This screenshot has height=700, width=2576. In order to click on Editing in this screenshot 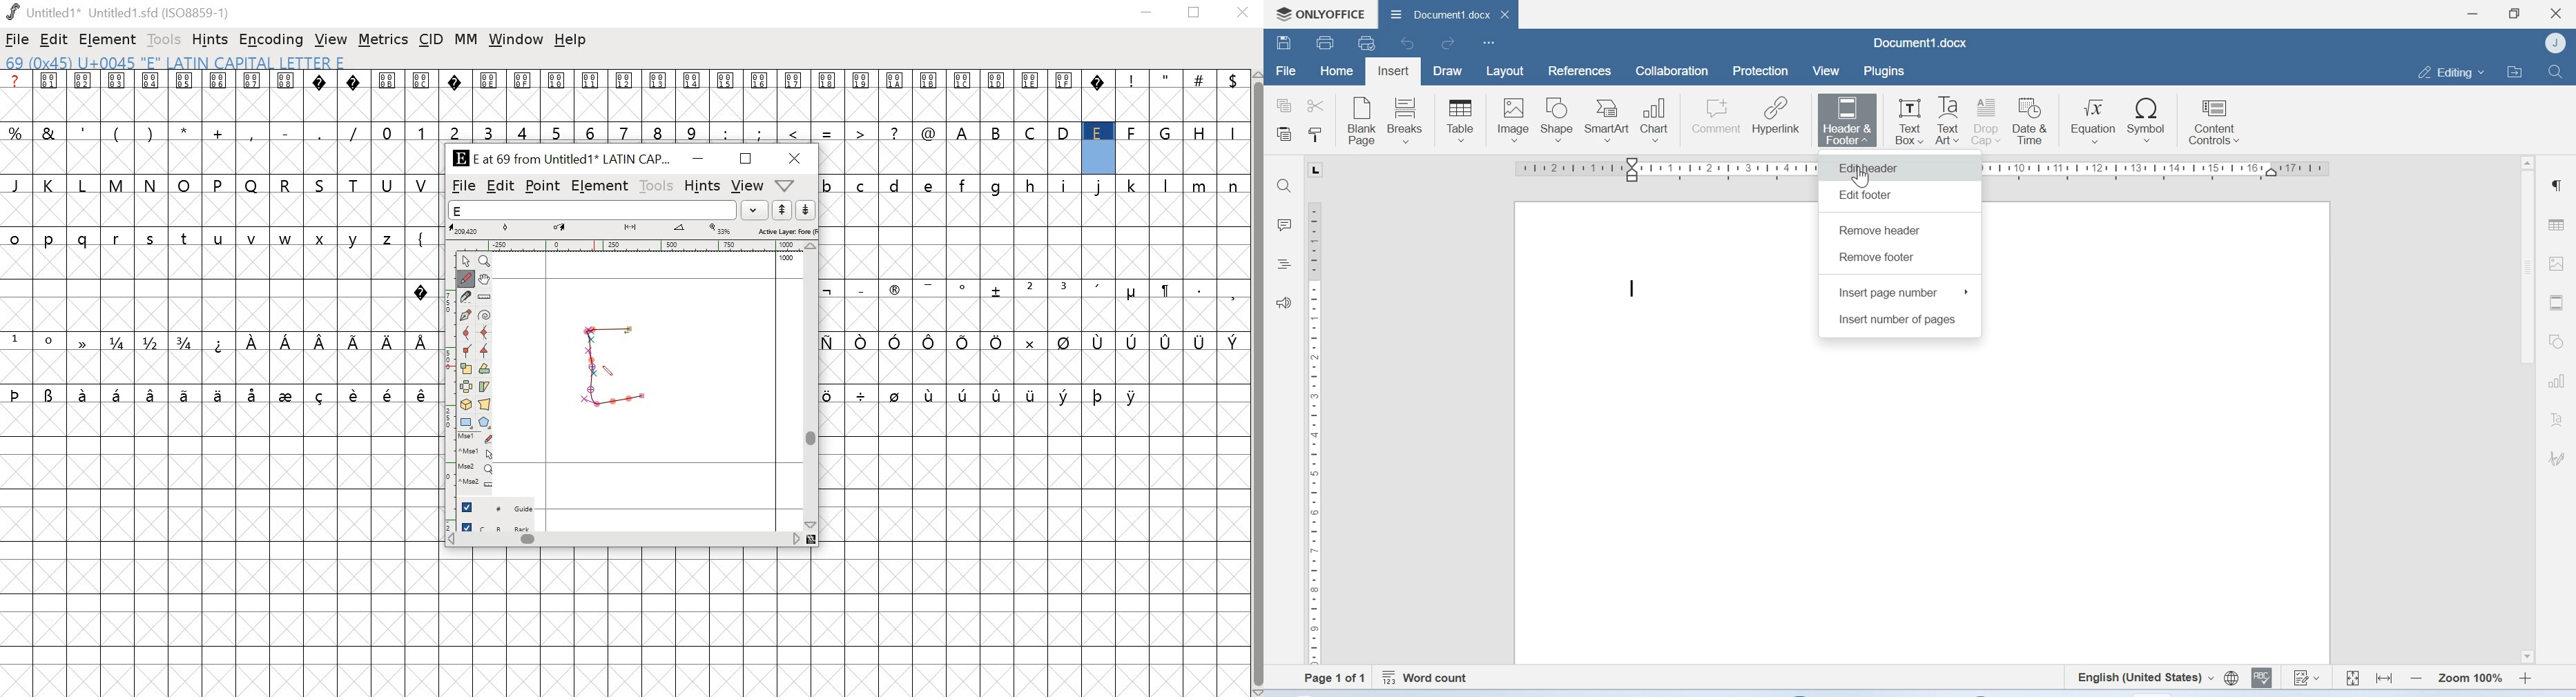, I will do `click(2448, 71)`.